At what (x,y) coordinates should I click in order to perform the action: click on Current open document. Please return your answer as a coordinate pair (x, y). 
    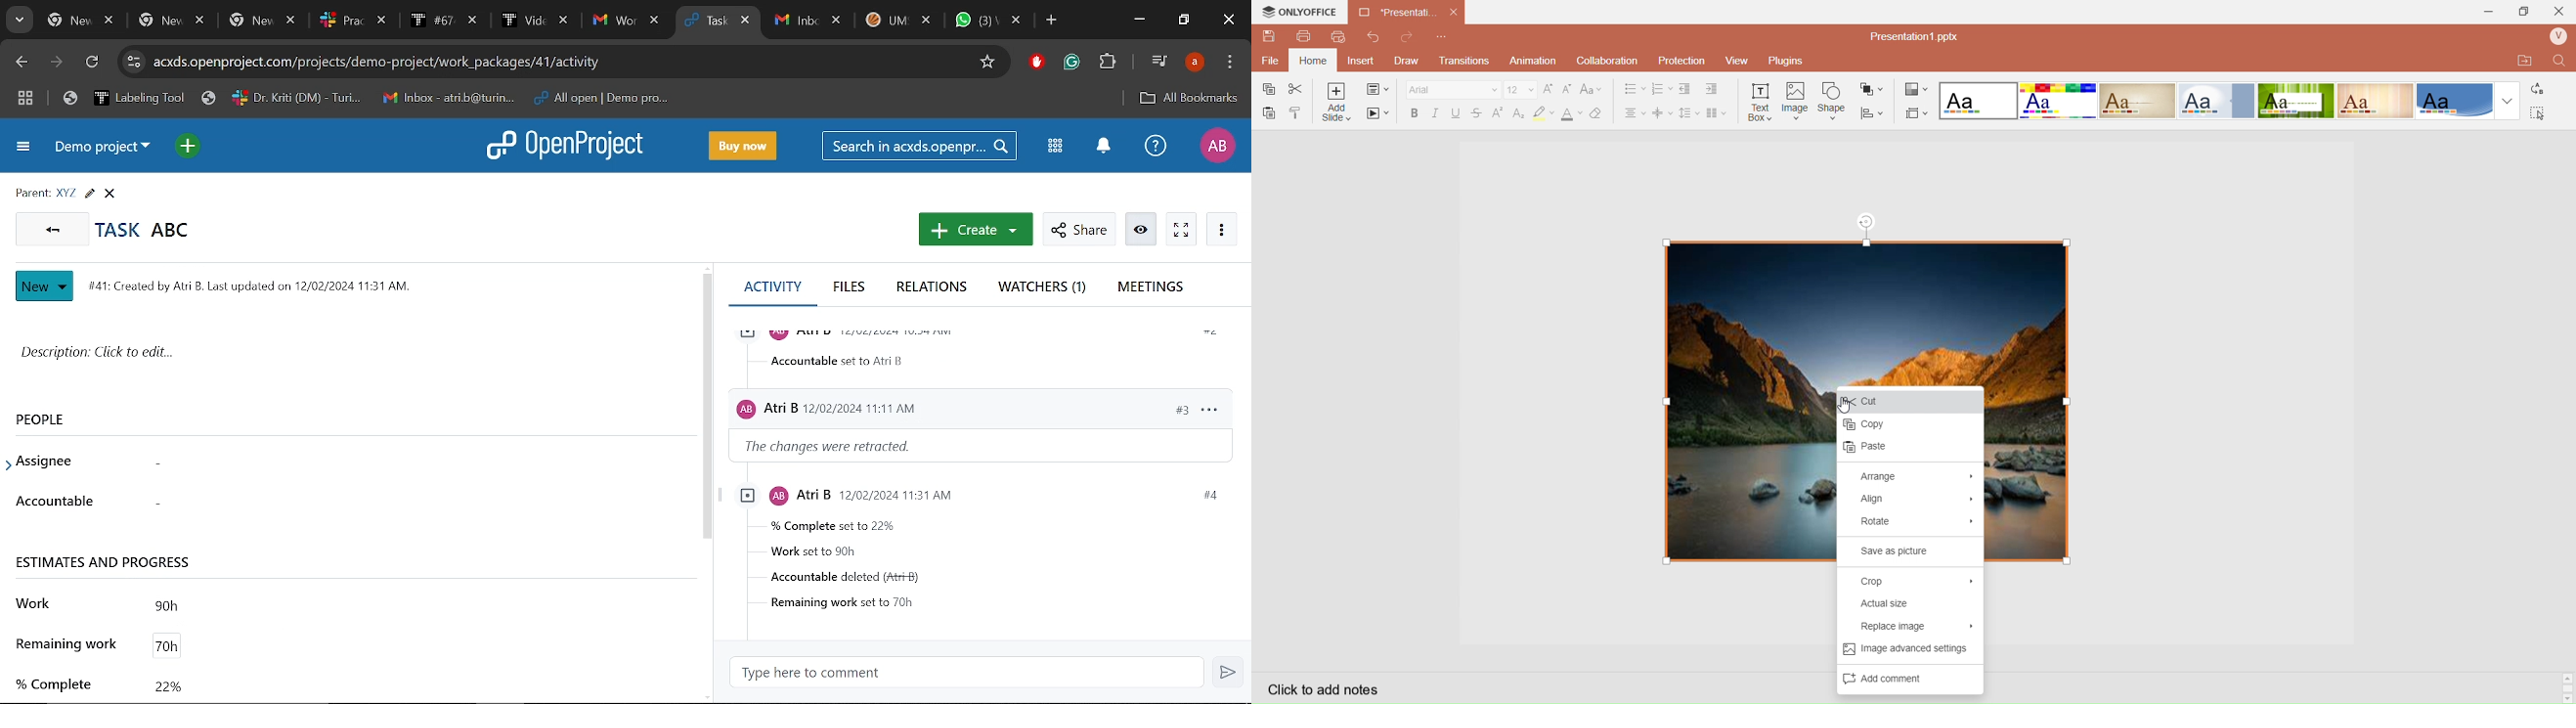
    Looking at the image, I should click on (1399, 12).